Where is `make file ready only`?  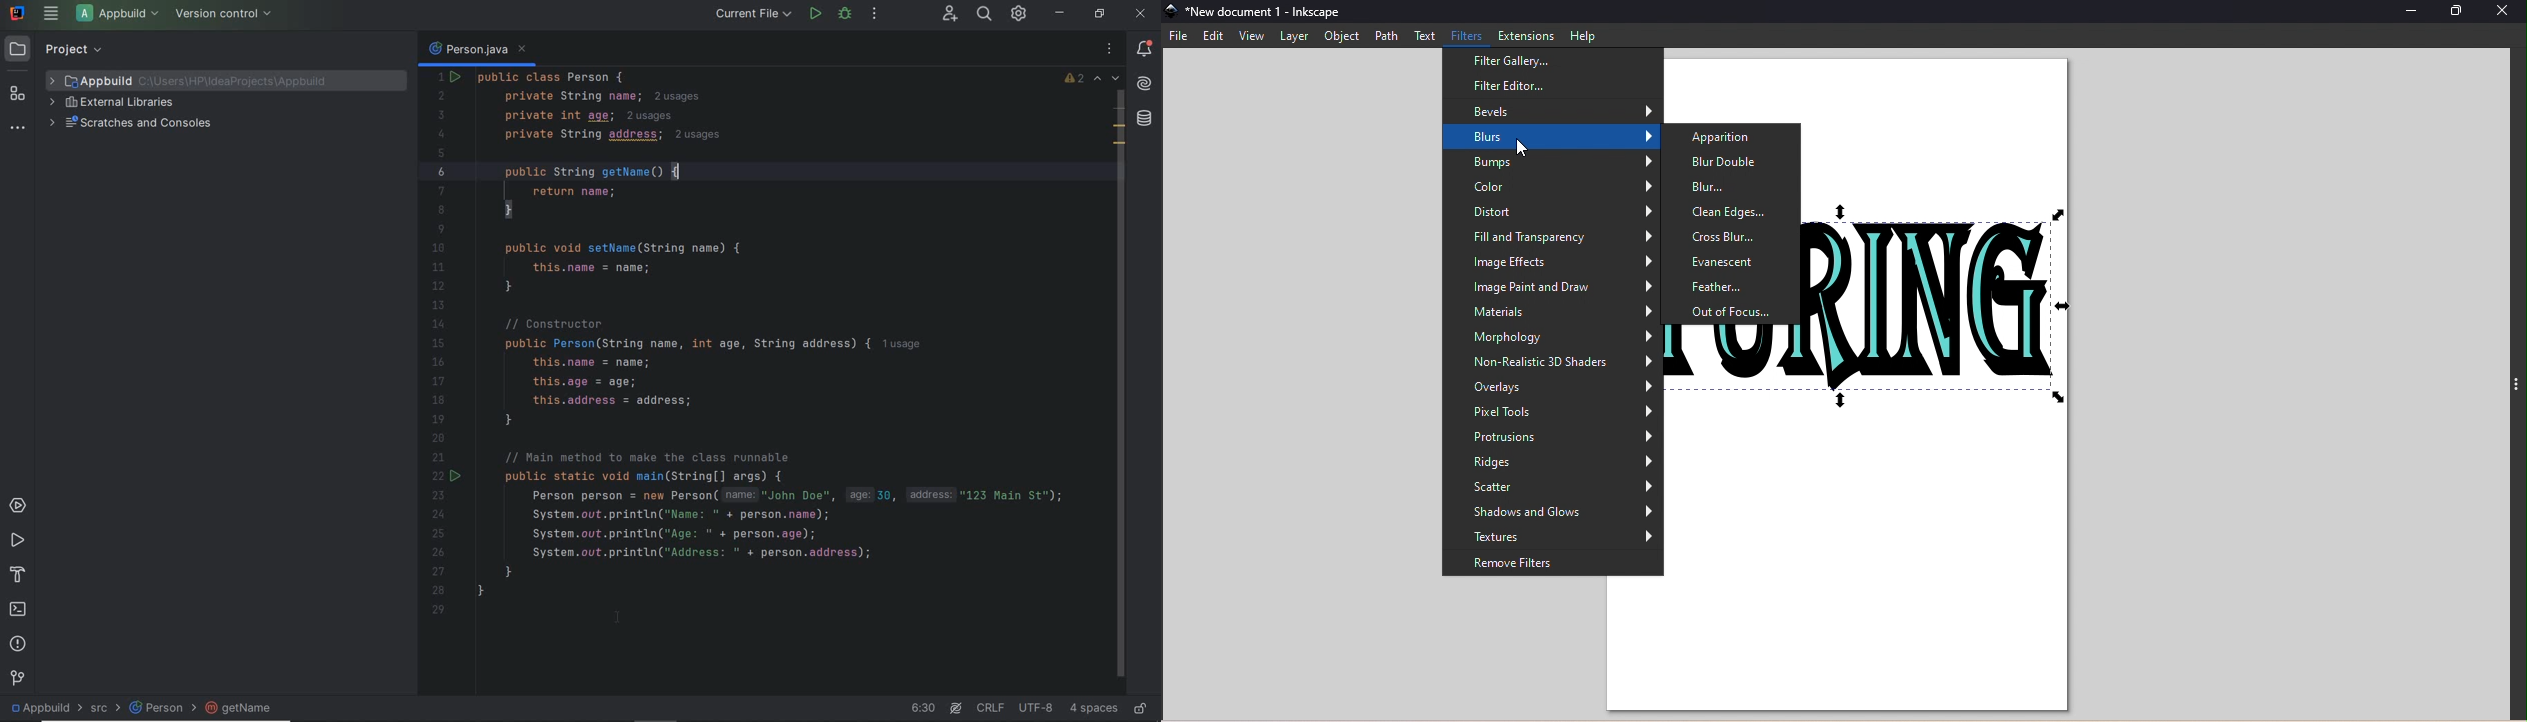 make file ready only is located at coordinates (1144, 710).